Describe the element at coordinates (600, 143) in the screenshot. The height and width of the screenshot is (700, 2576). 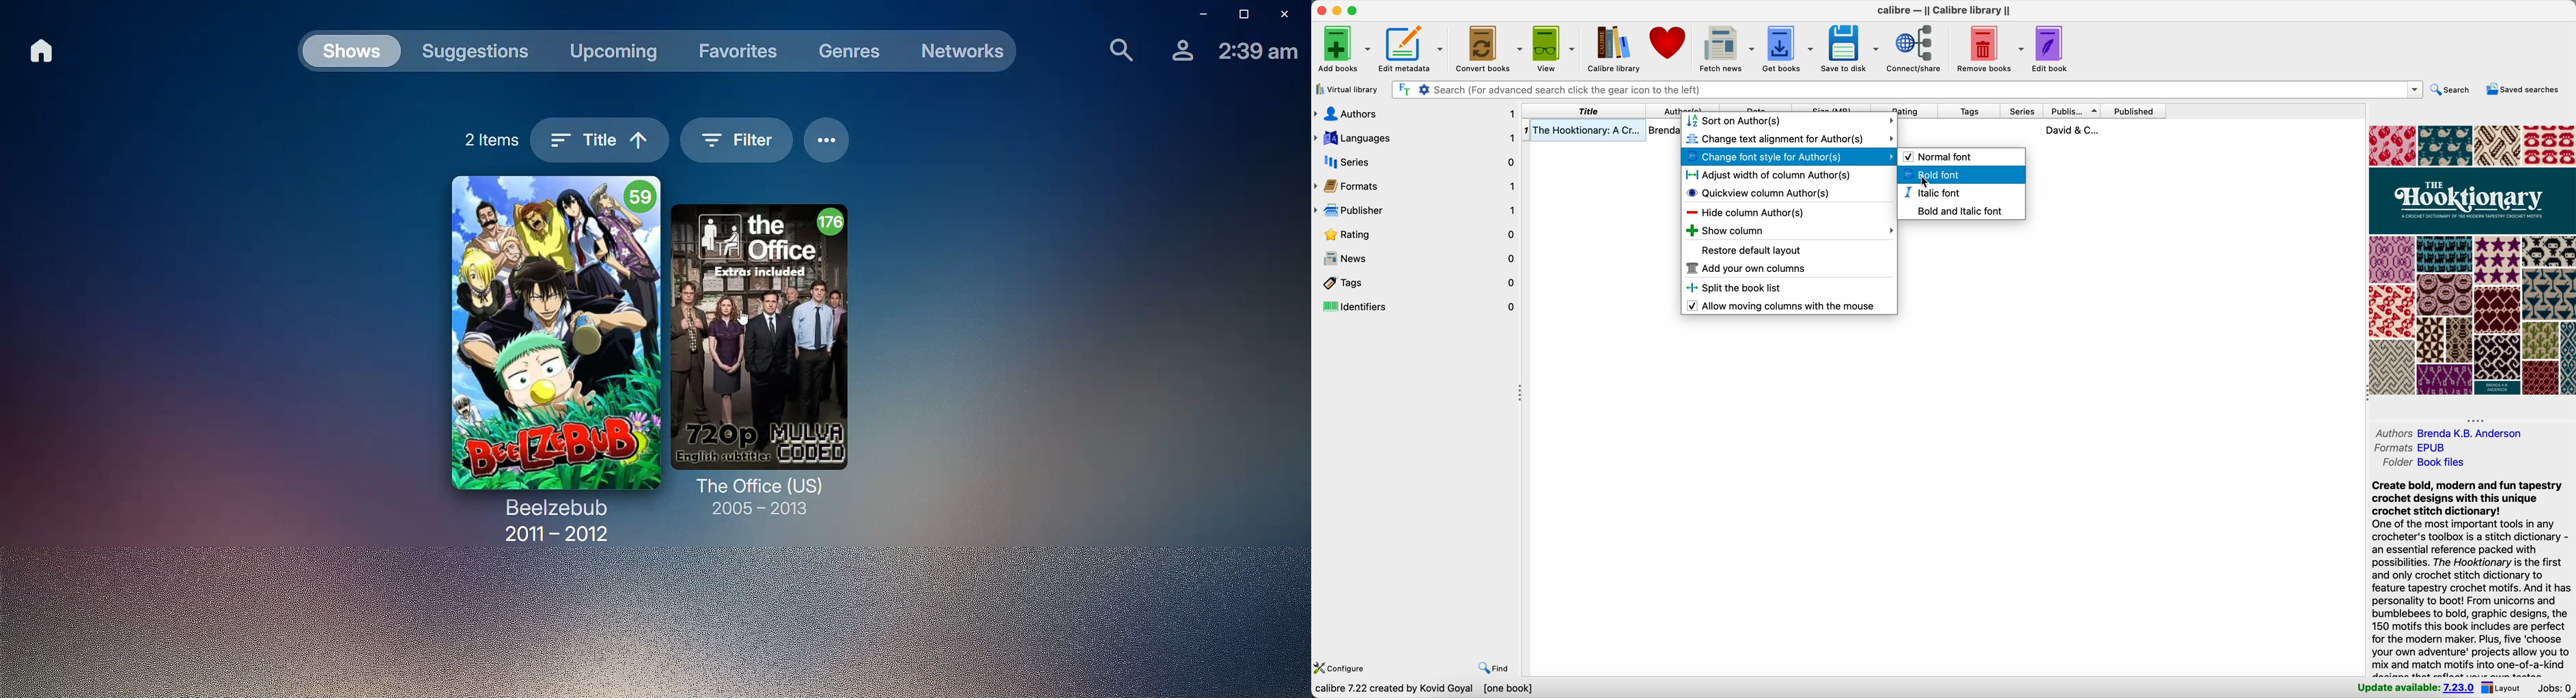
I see `Sort by` at that location.